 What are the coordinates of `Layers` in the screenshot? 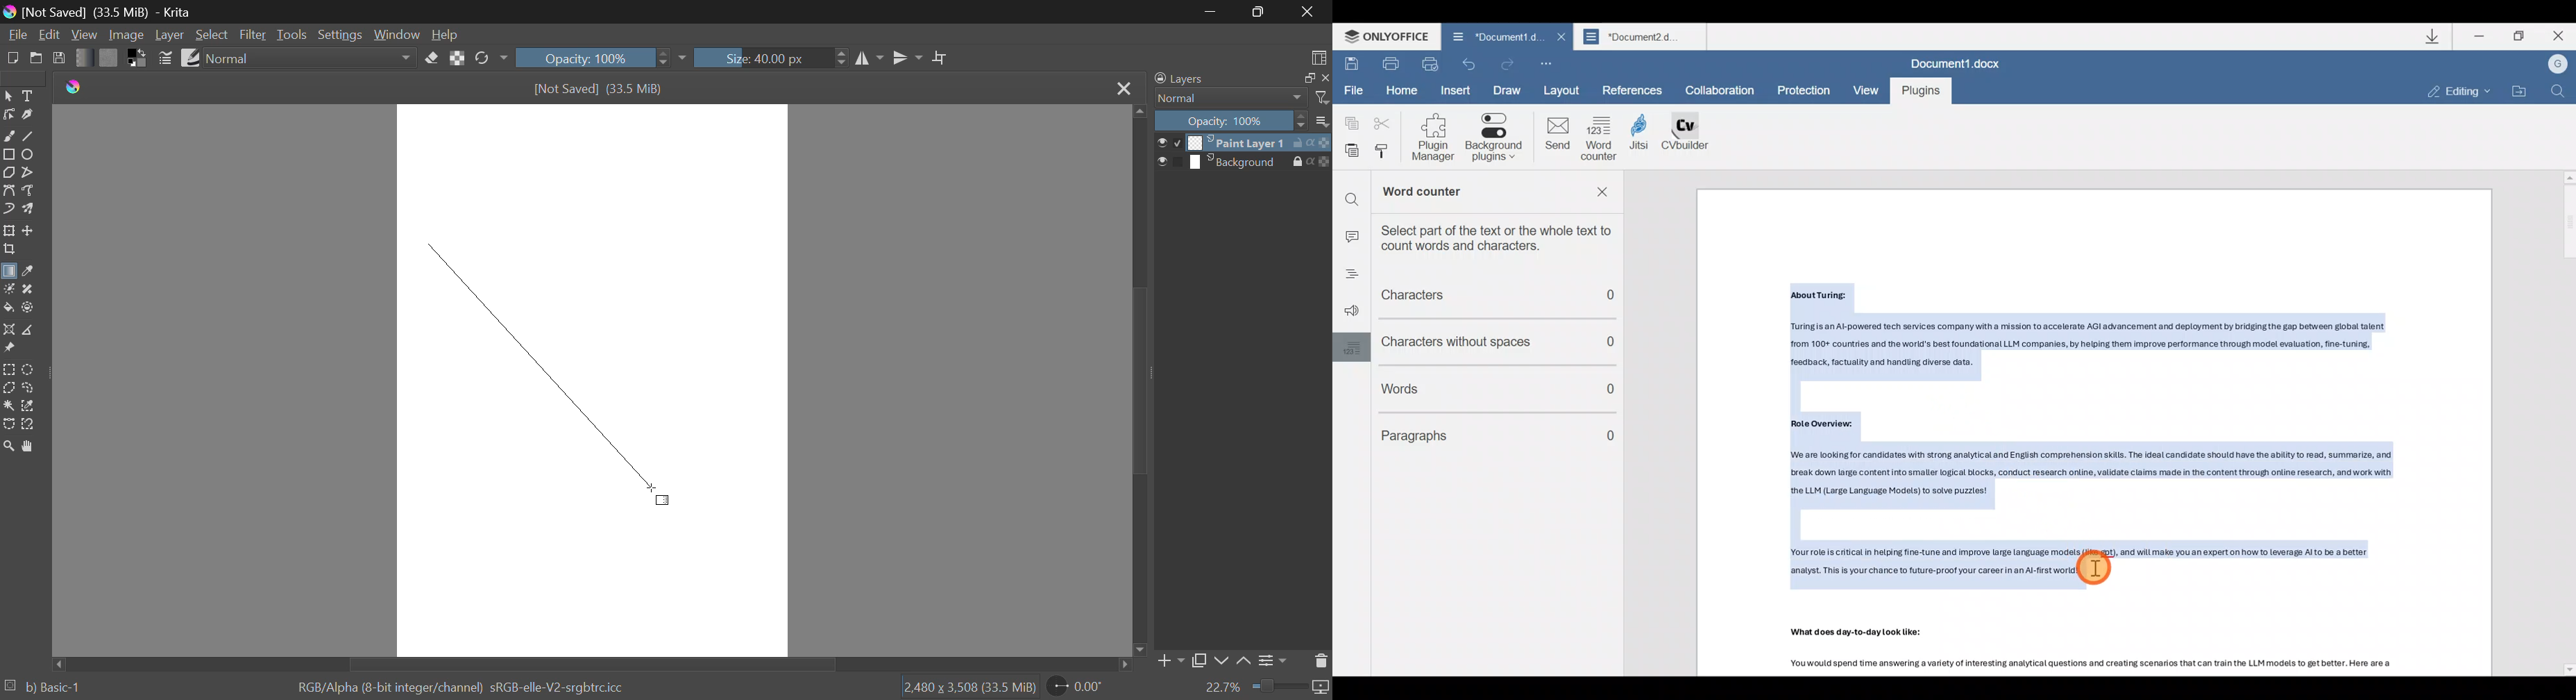 It's located at (1179, 79).